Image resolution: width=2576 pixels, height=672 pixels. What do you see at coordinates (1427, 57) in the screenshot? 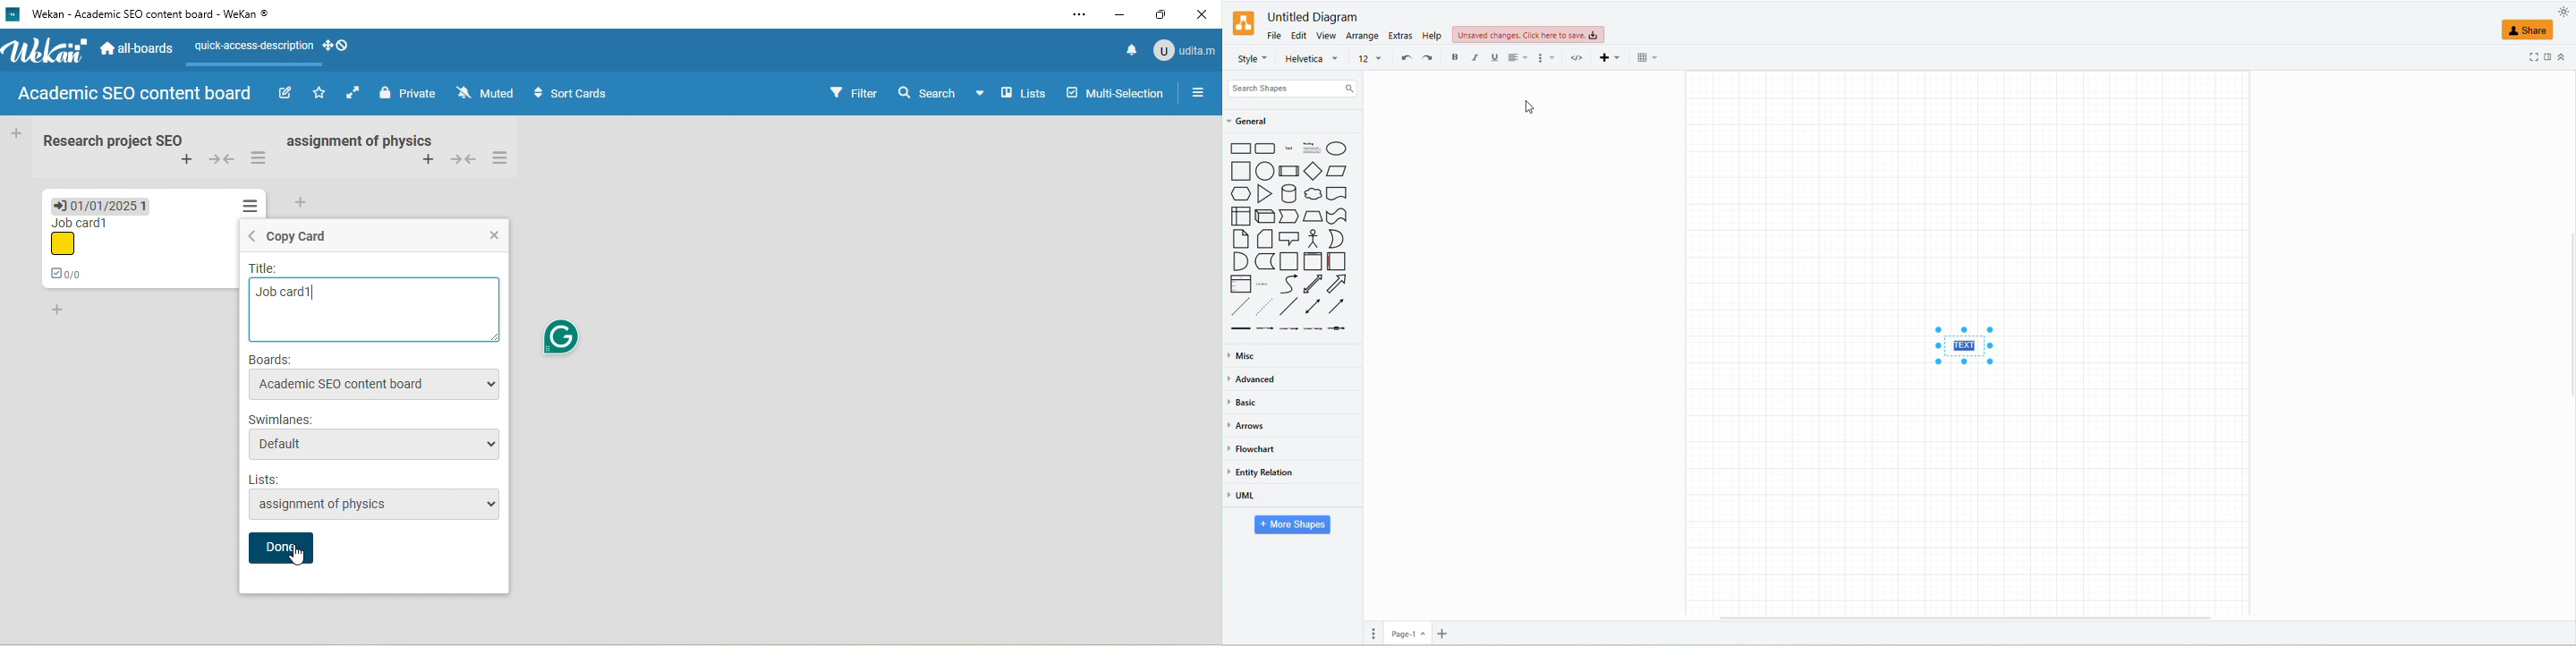
I see `redo` at bounding box center [1427, 57].